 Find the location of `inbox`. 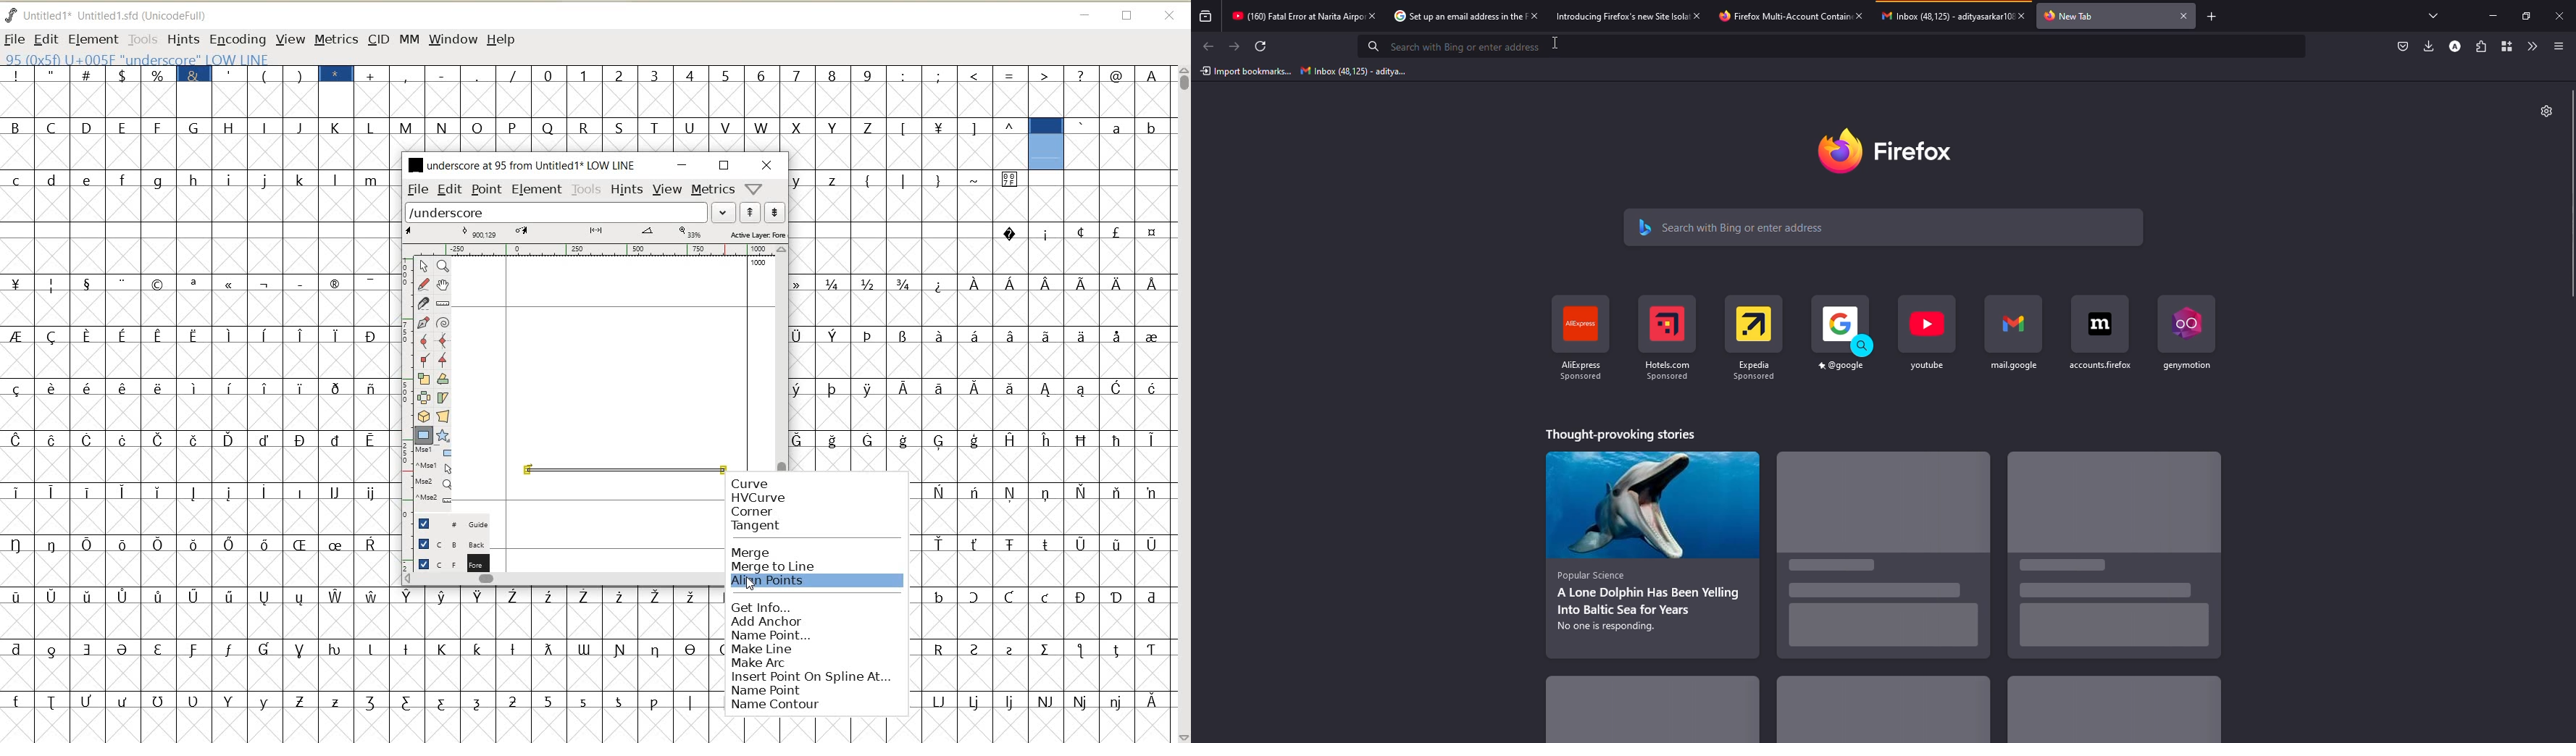

inbox is located at coordinates (1355, 71).